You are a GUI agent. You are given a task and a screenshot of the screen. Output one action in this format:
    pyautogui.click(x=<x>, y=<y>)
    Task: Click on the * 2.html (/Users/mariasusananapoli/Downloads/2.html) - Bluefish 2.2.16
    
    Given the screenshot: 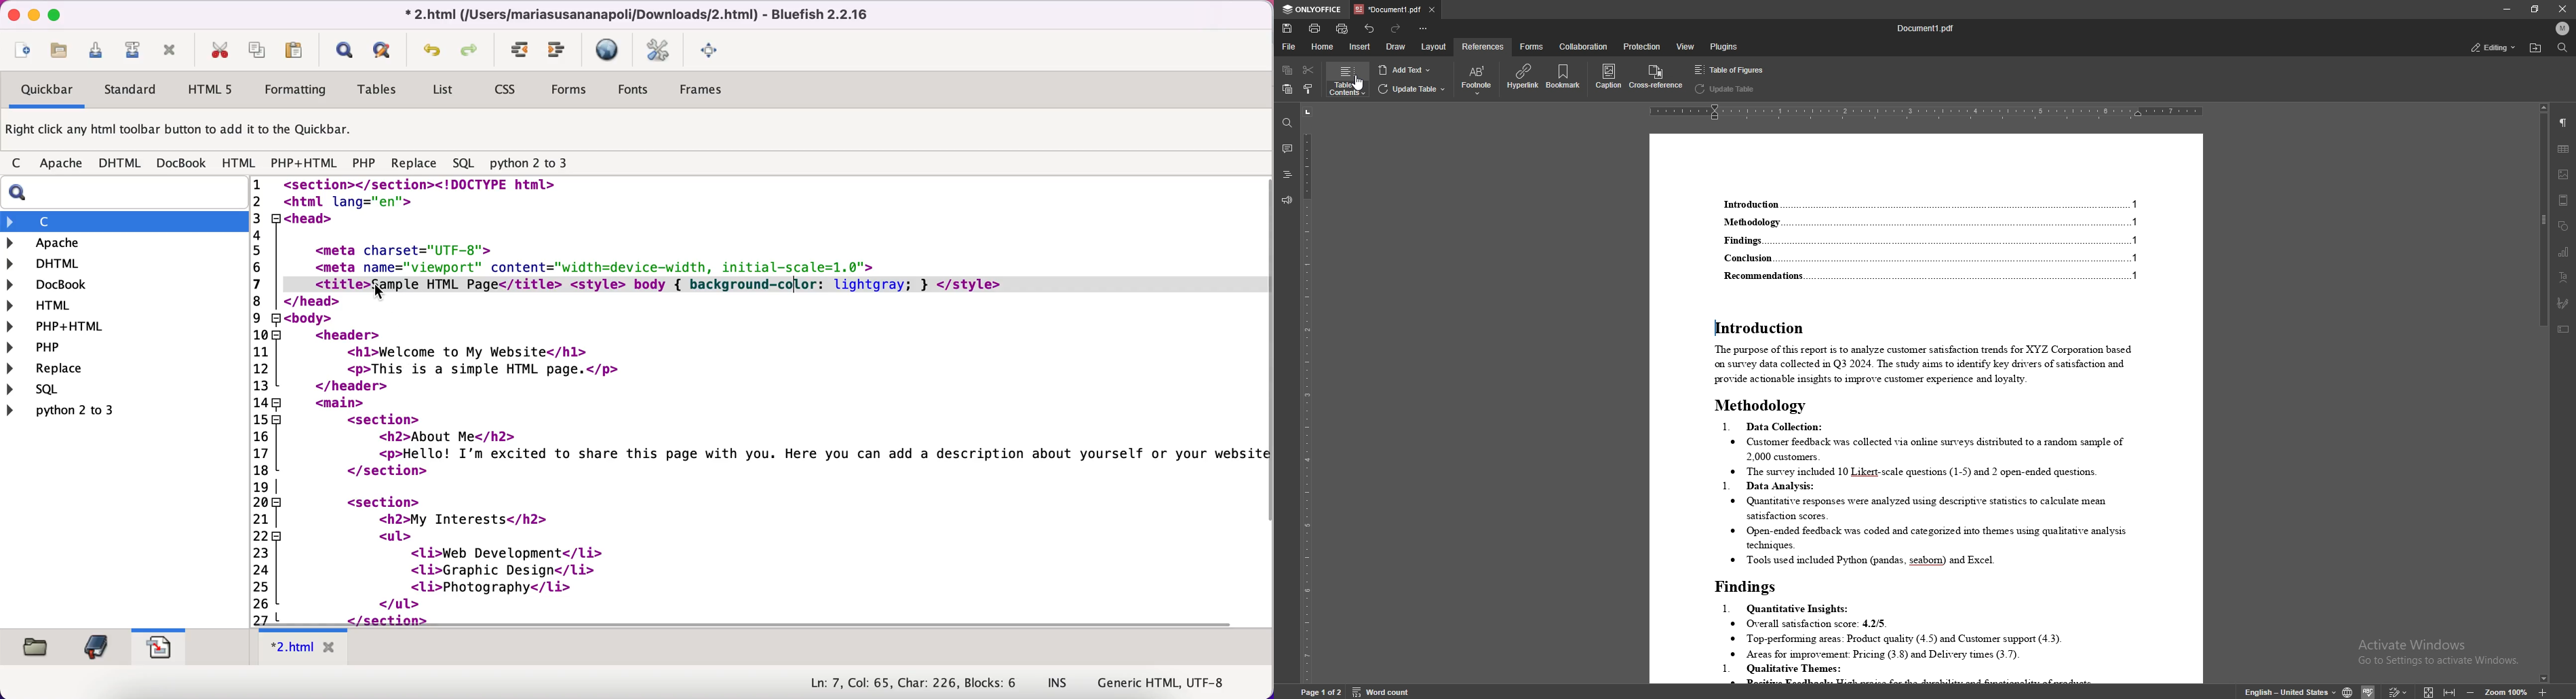 What is the action you would take?
    pyautogui.click(x=633, y=14)
    